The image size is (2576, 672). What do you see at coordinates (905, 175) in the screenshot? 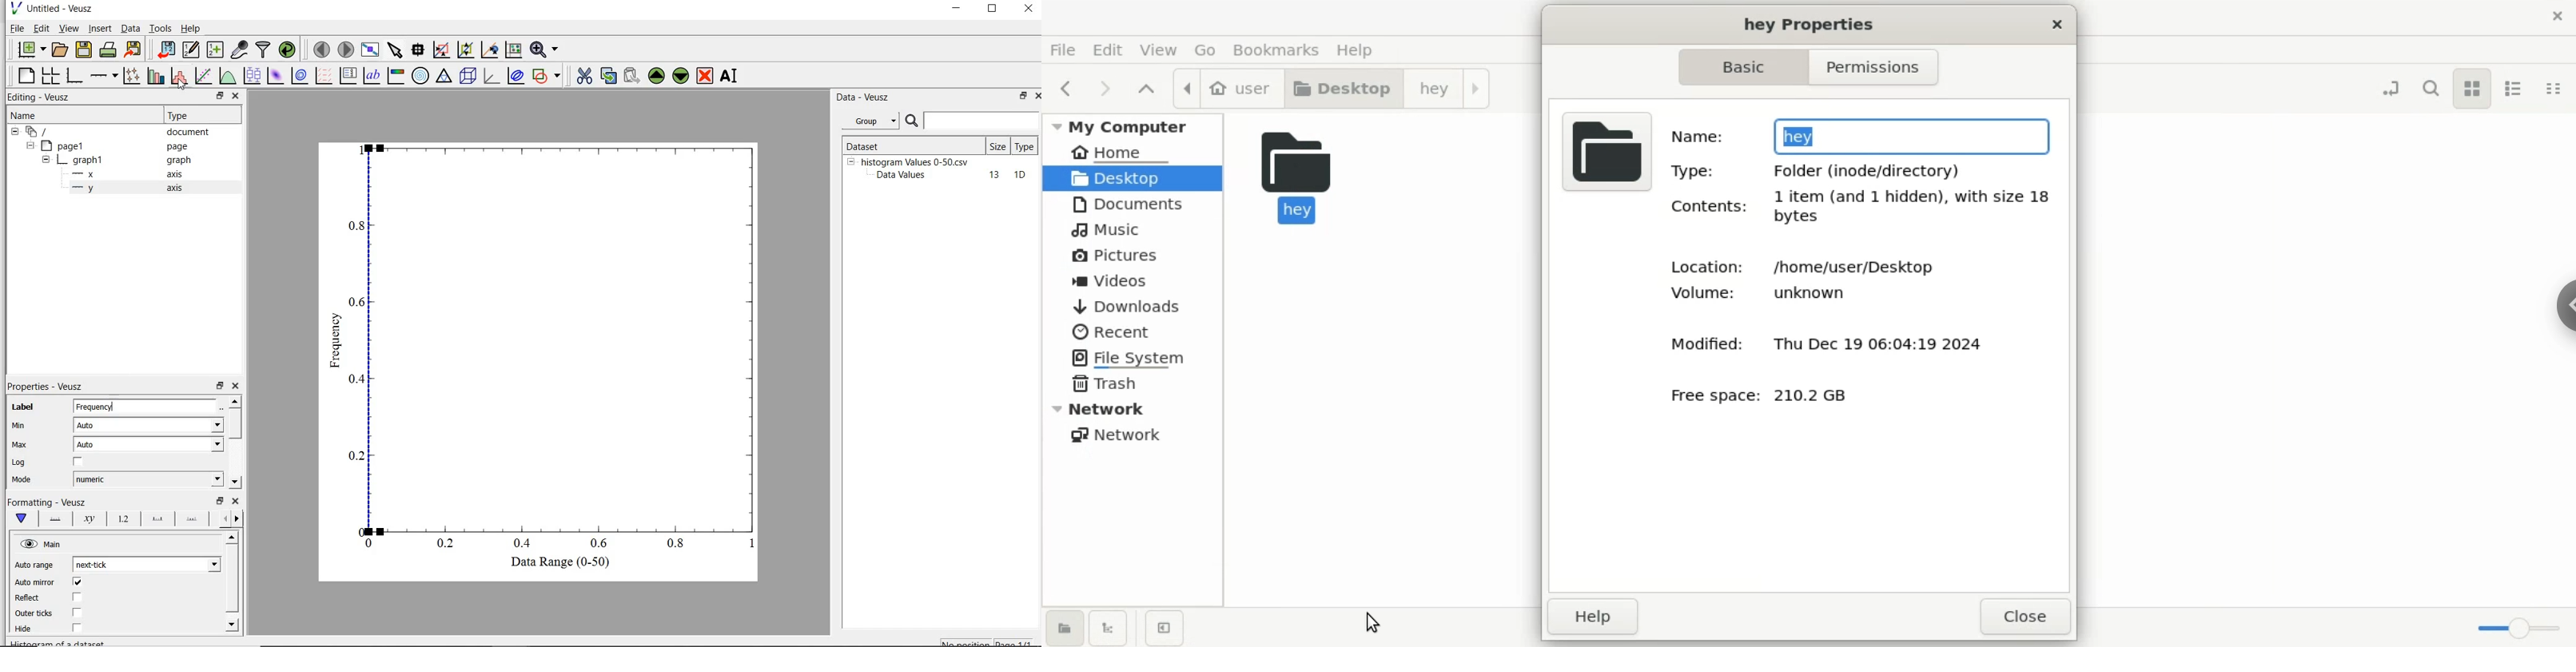
I see `Data Values` at bounding box center [905, 175].